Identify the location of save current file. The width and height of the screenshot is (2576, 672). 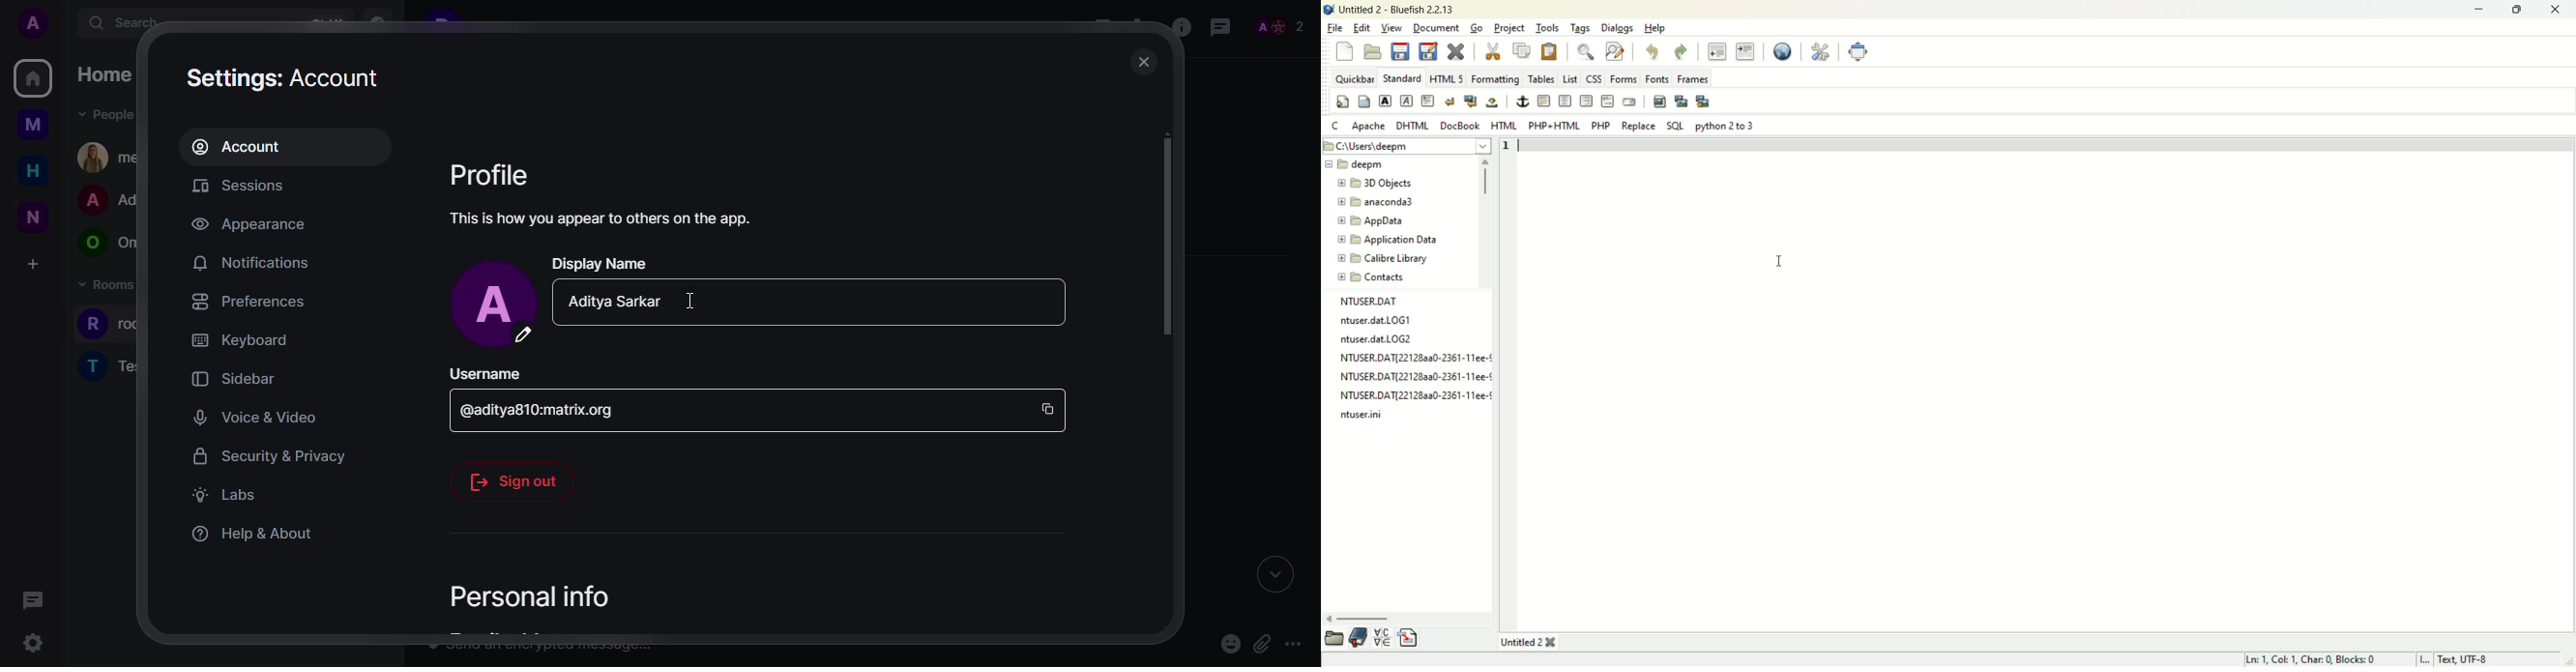
(1400, 50).